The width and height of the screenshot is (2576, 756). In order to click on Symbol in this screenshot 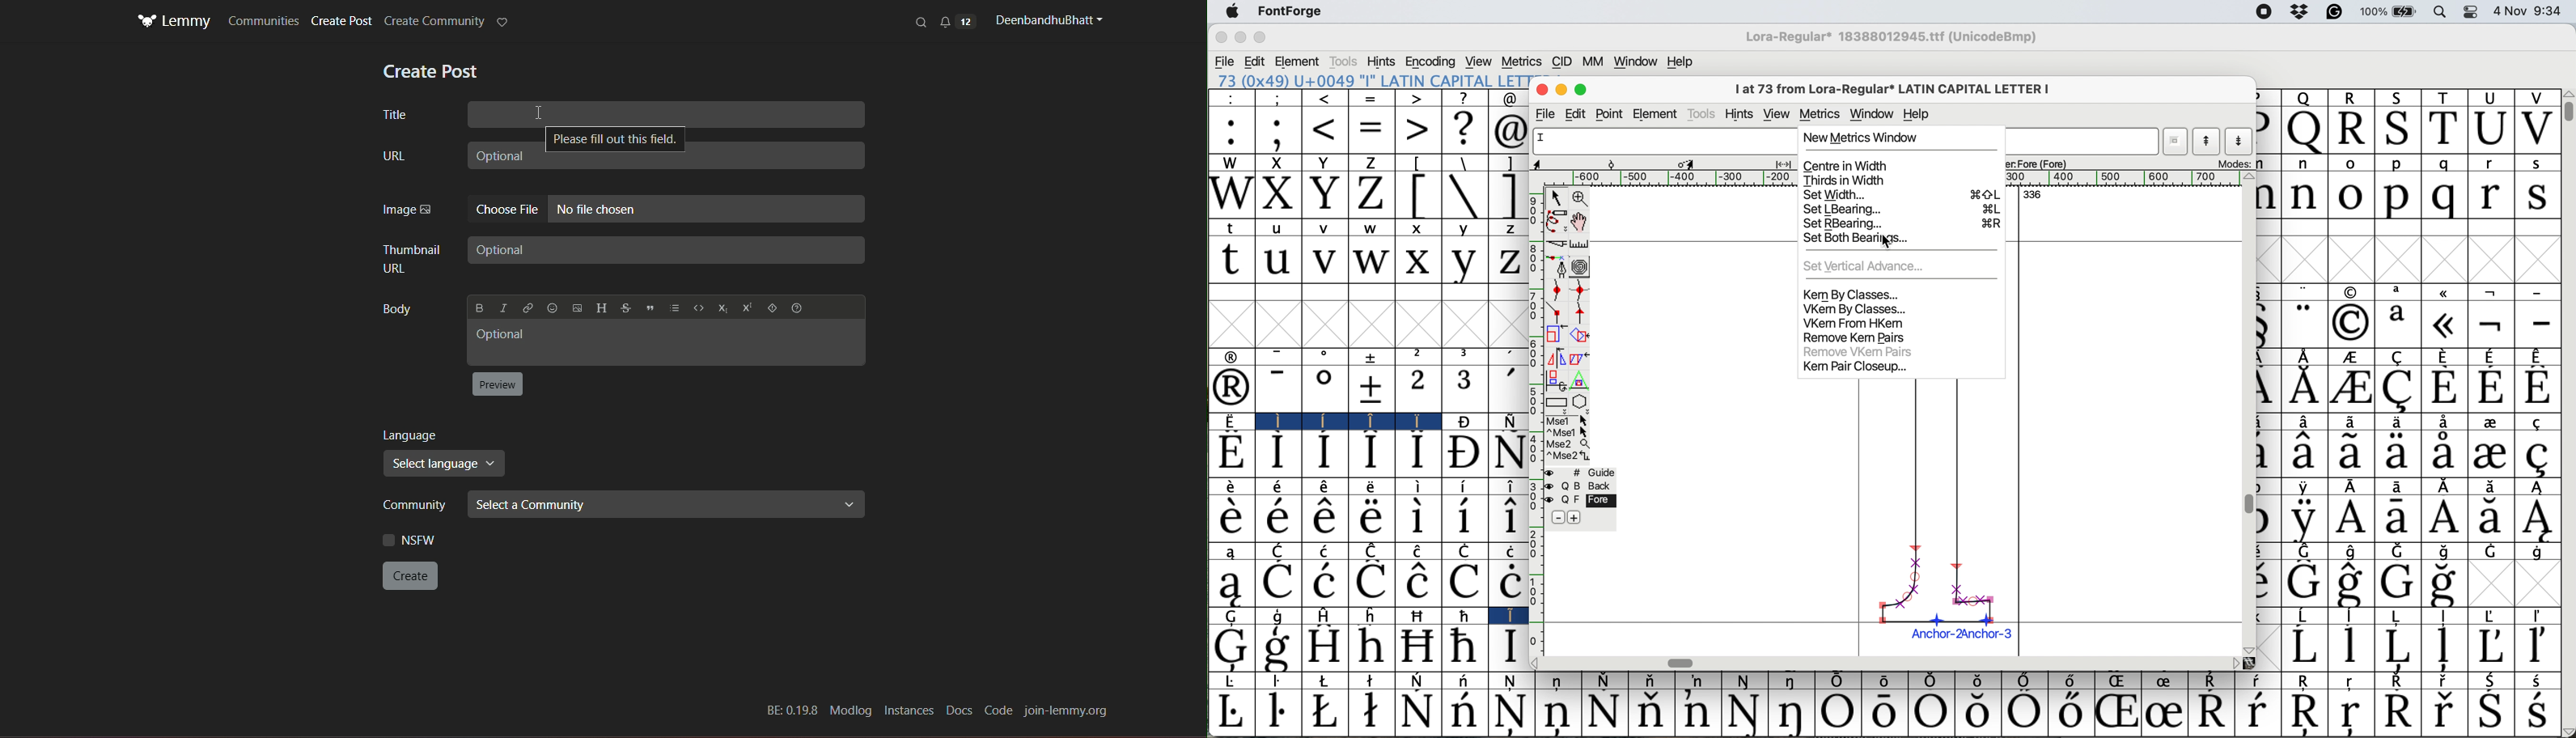, I will do `click(2397, 422)`.